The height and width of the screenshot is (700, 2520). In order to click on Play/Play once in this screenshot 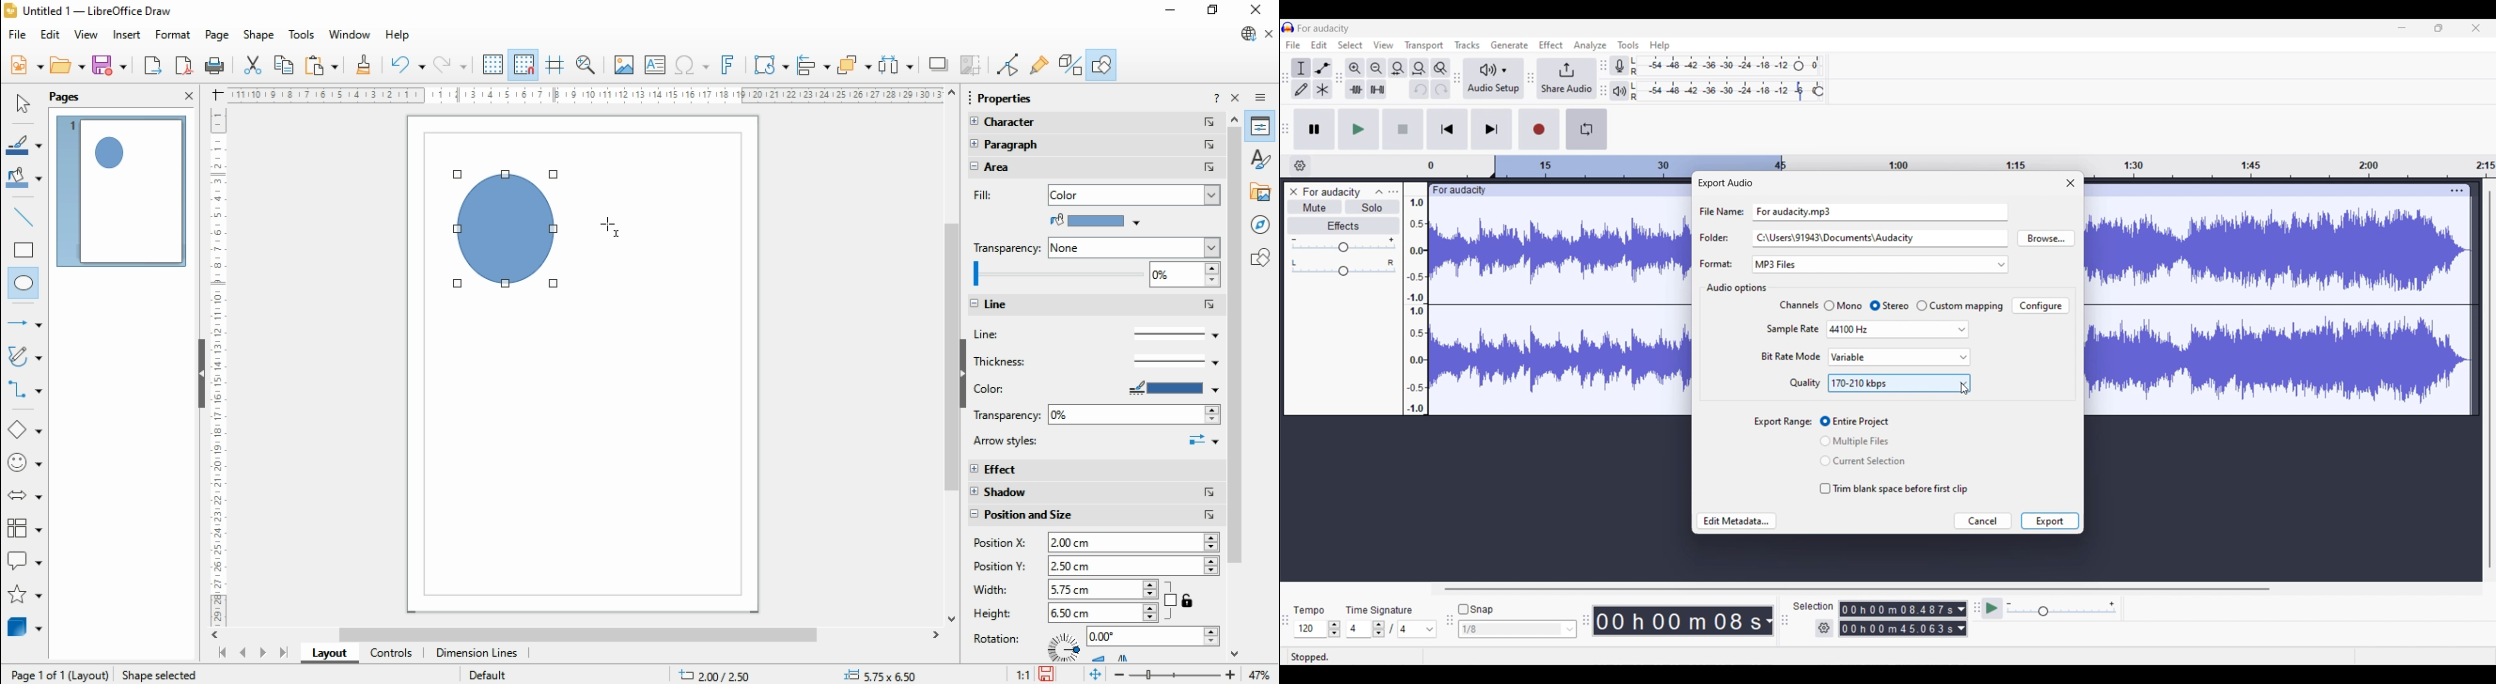, I will do `click(1359, 129)`.